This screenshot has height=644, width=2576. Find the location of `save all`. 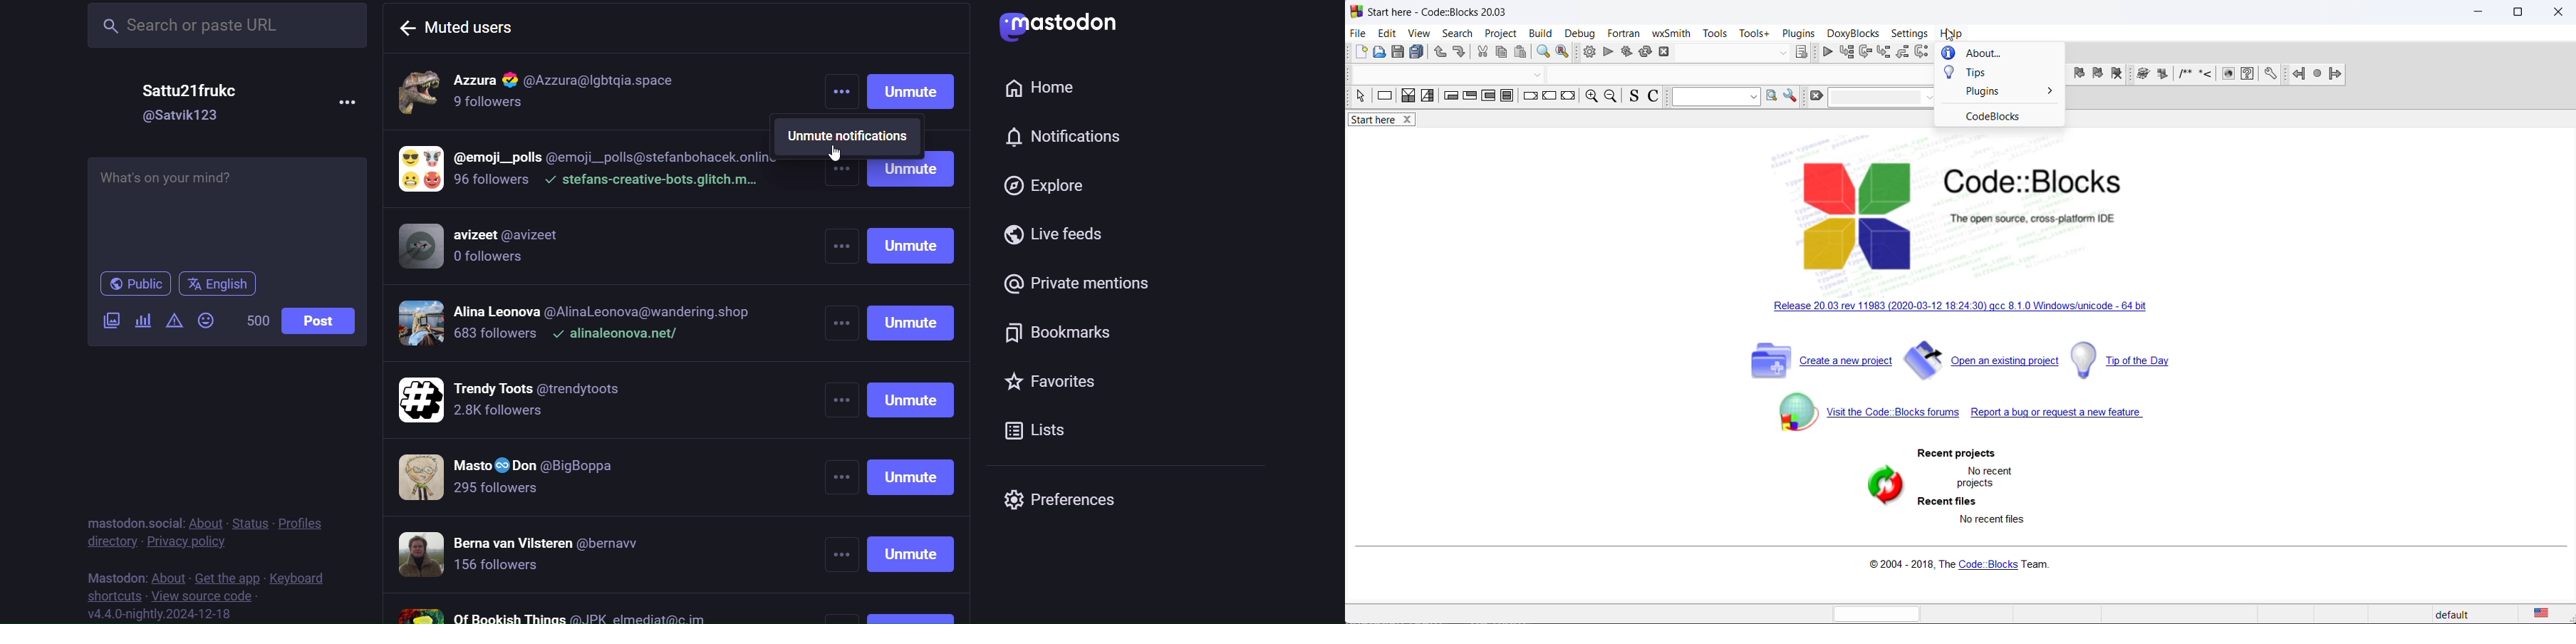

save all is located at coordinates (1418, 52).